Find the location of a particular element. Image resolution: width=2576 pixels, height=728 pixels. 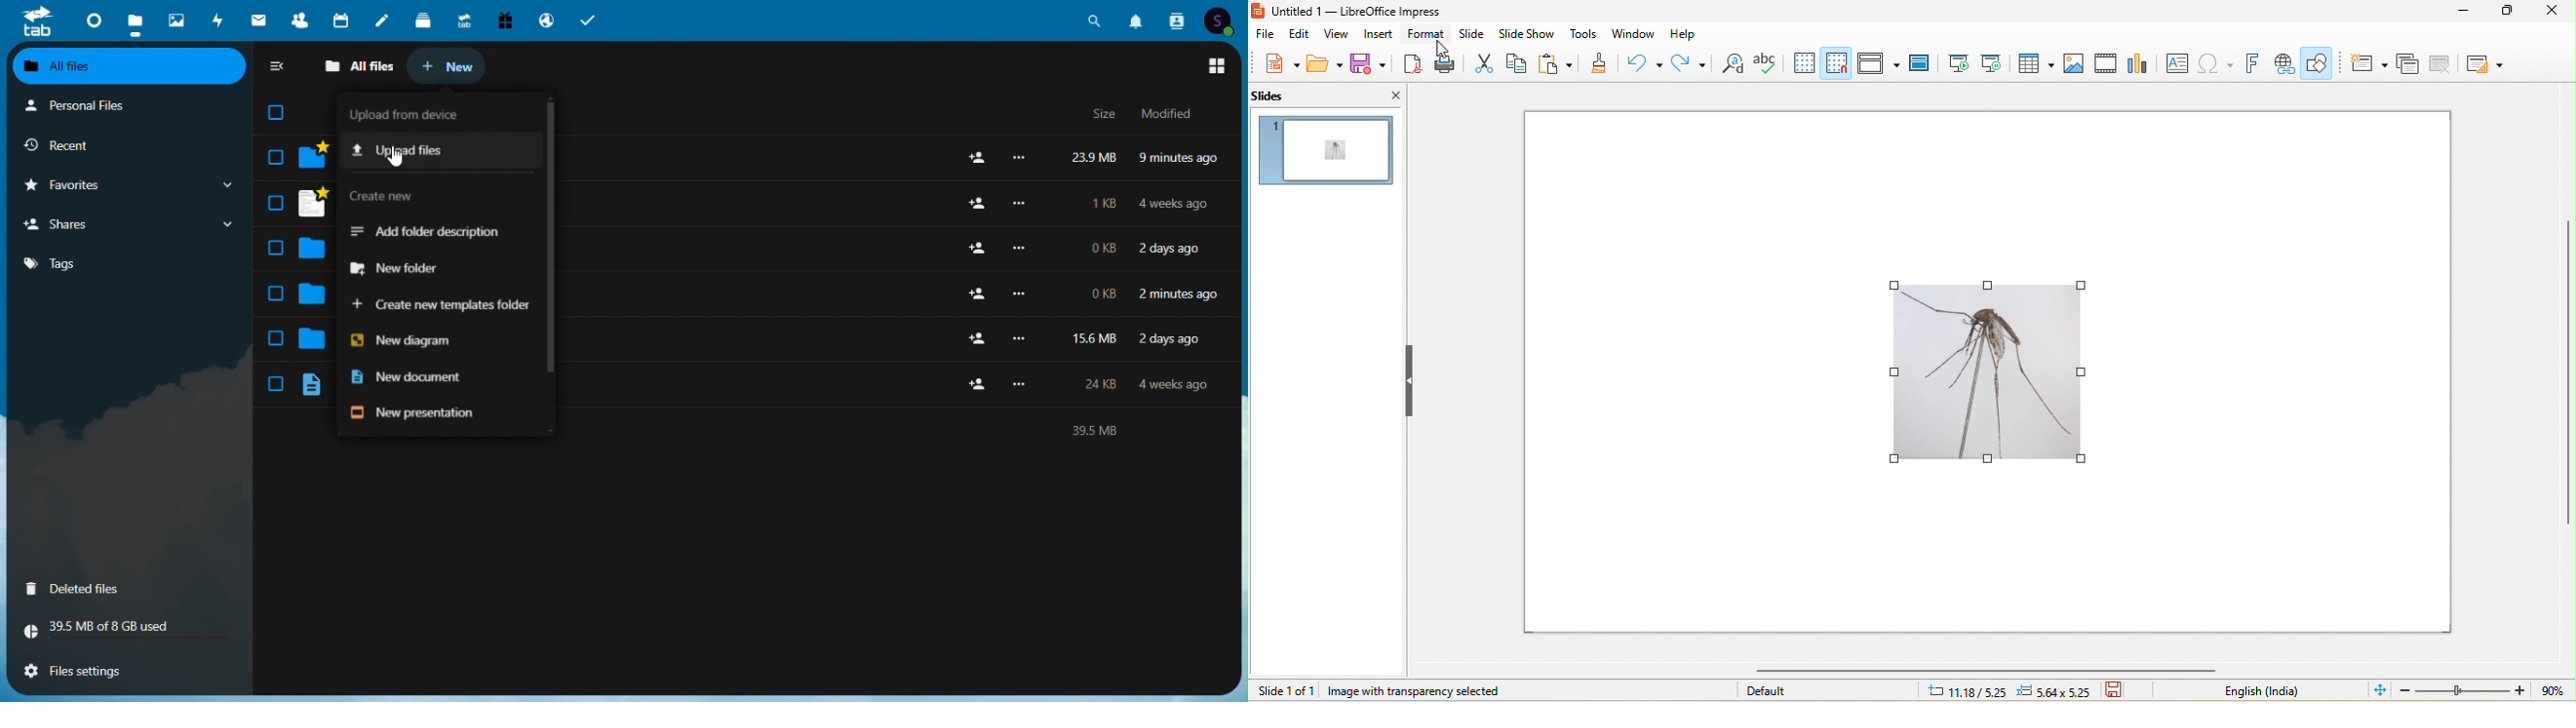

photos is located at coordinates (176, 19).